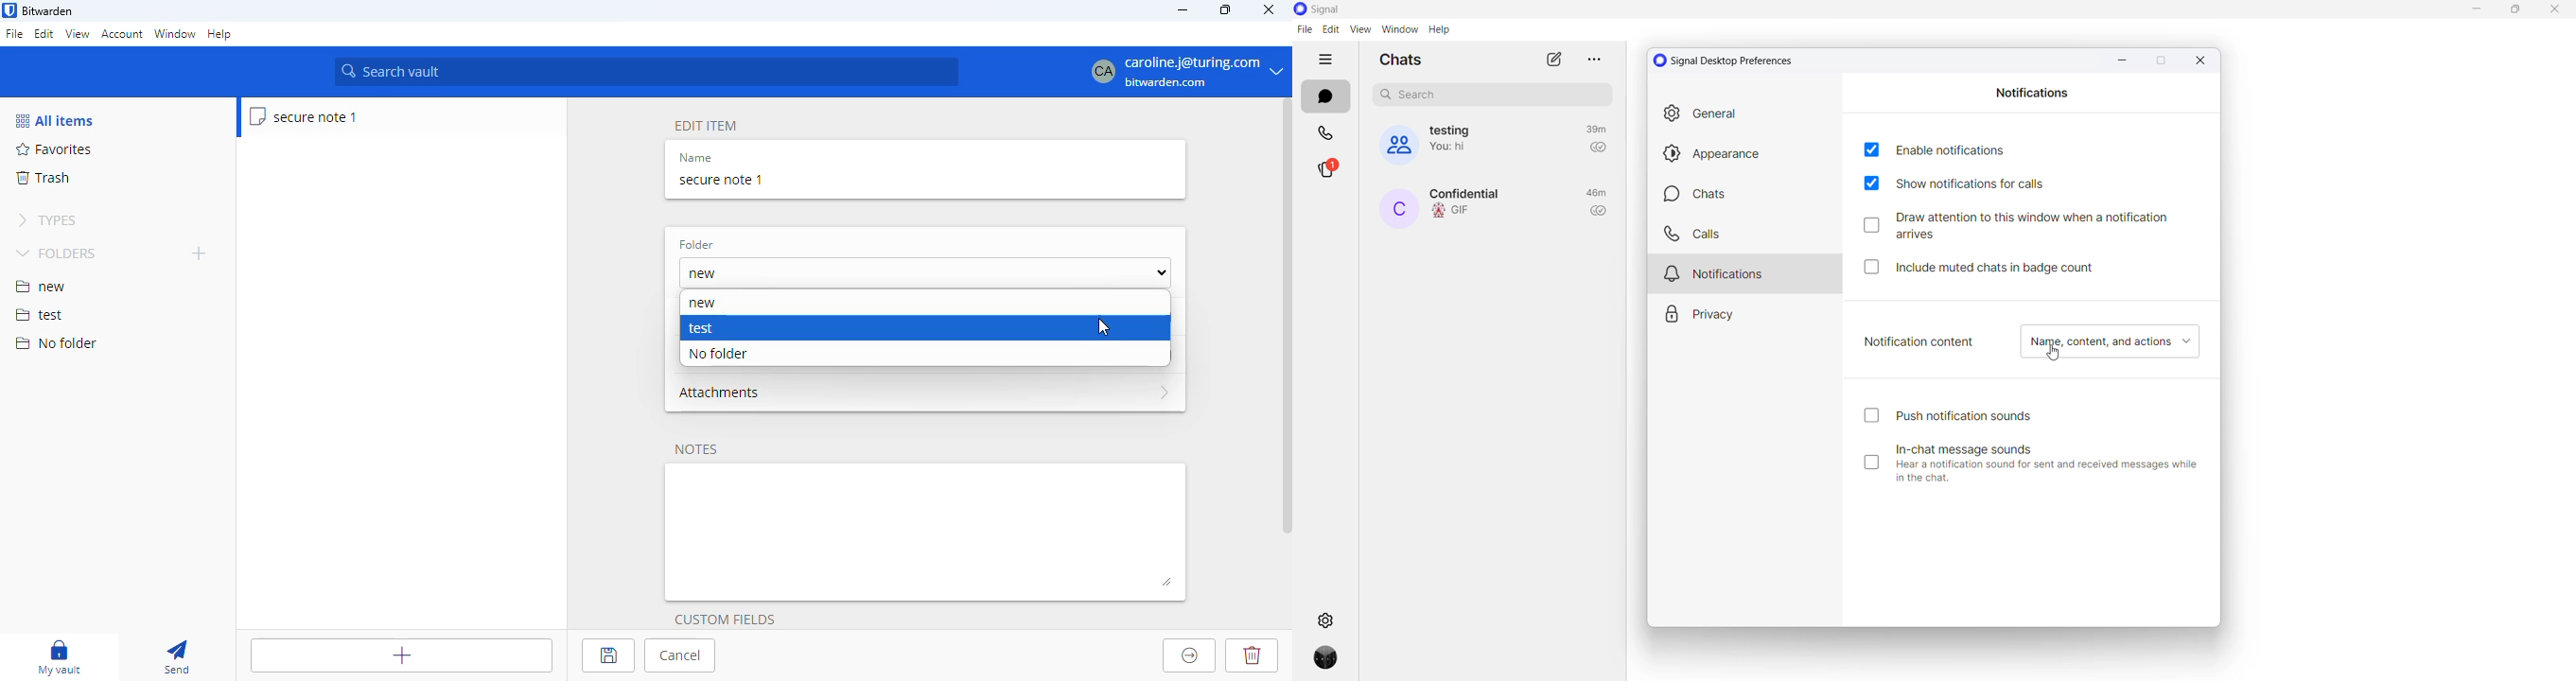 The height and width of the screenshot is (700, 2576). What do you see at coordinates (1182, 9) in the screenshot?
I see `minimize` at bounding box center [1182, 9].